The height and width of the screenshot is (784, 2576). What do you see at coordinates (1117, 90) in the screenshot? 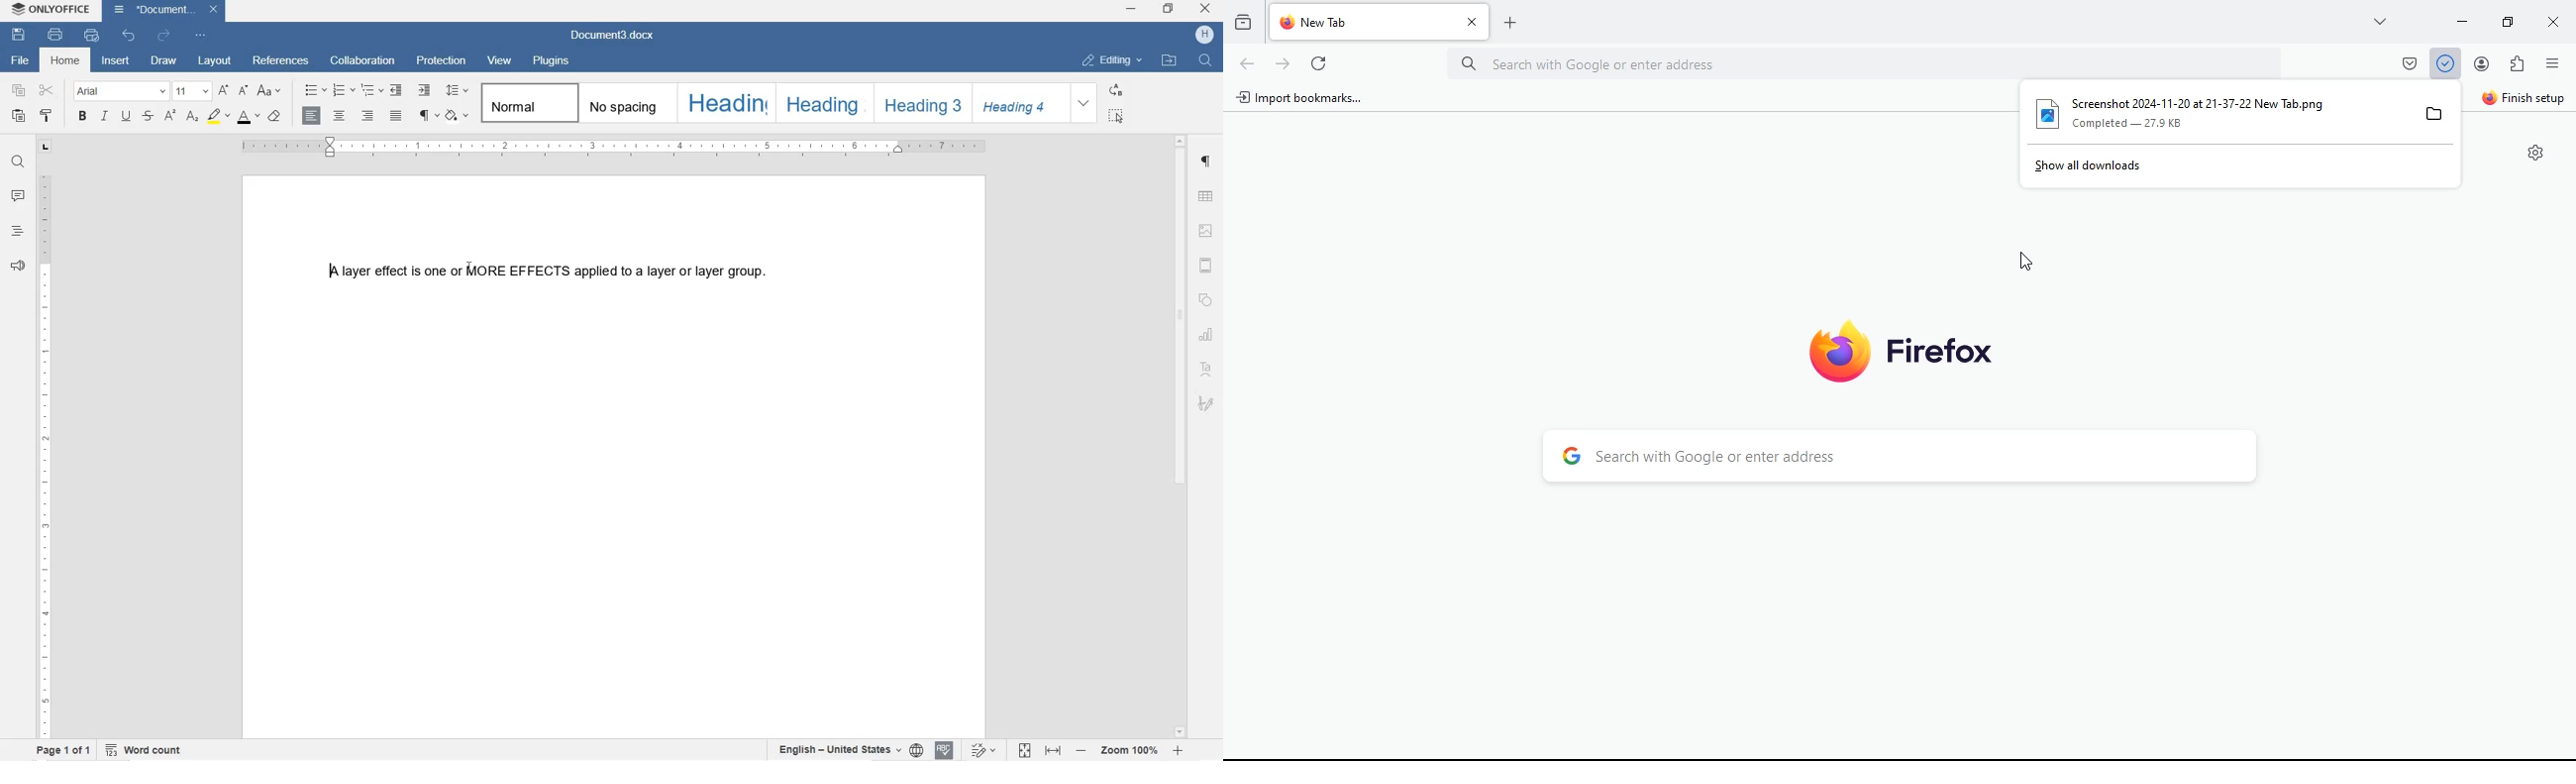
I see `REPLACE` at bounding box center [1117, 90].